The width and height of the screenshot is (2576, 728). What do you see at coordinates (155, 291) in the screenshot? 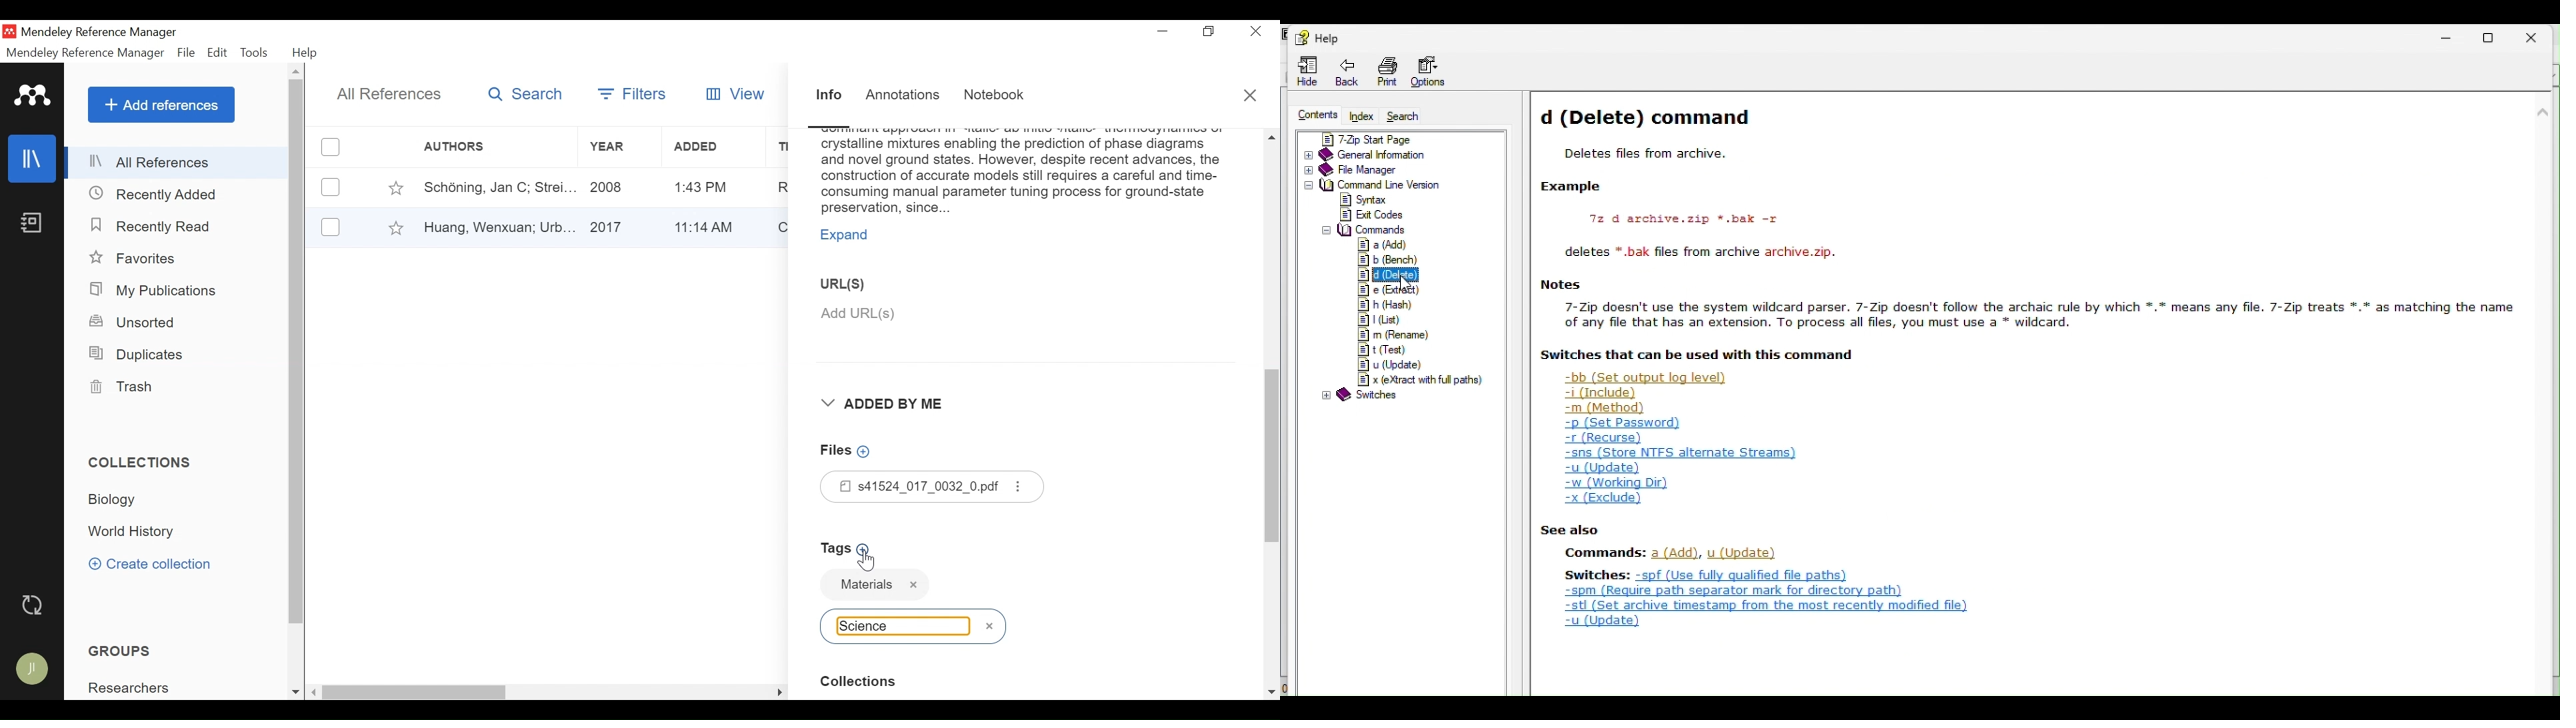
I see `My Publications` at bounding box center [155, 291].